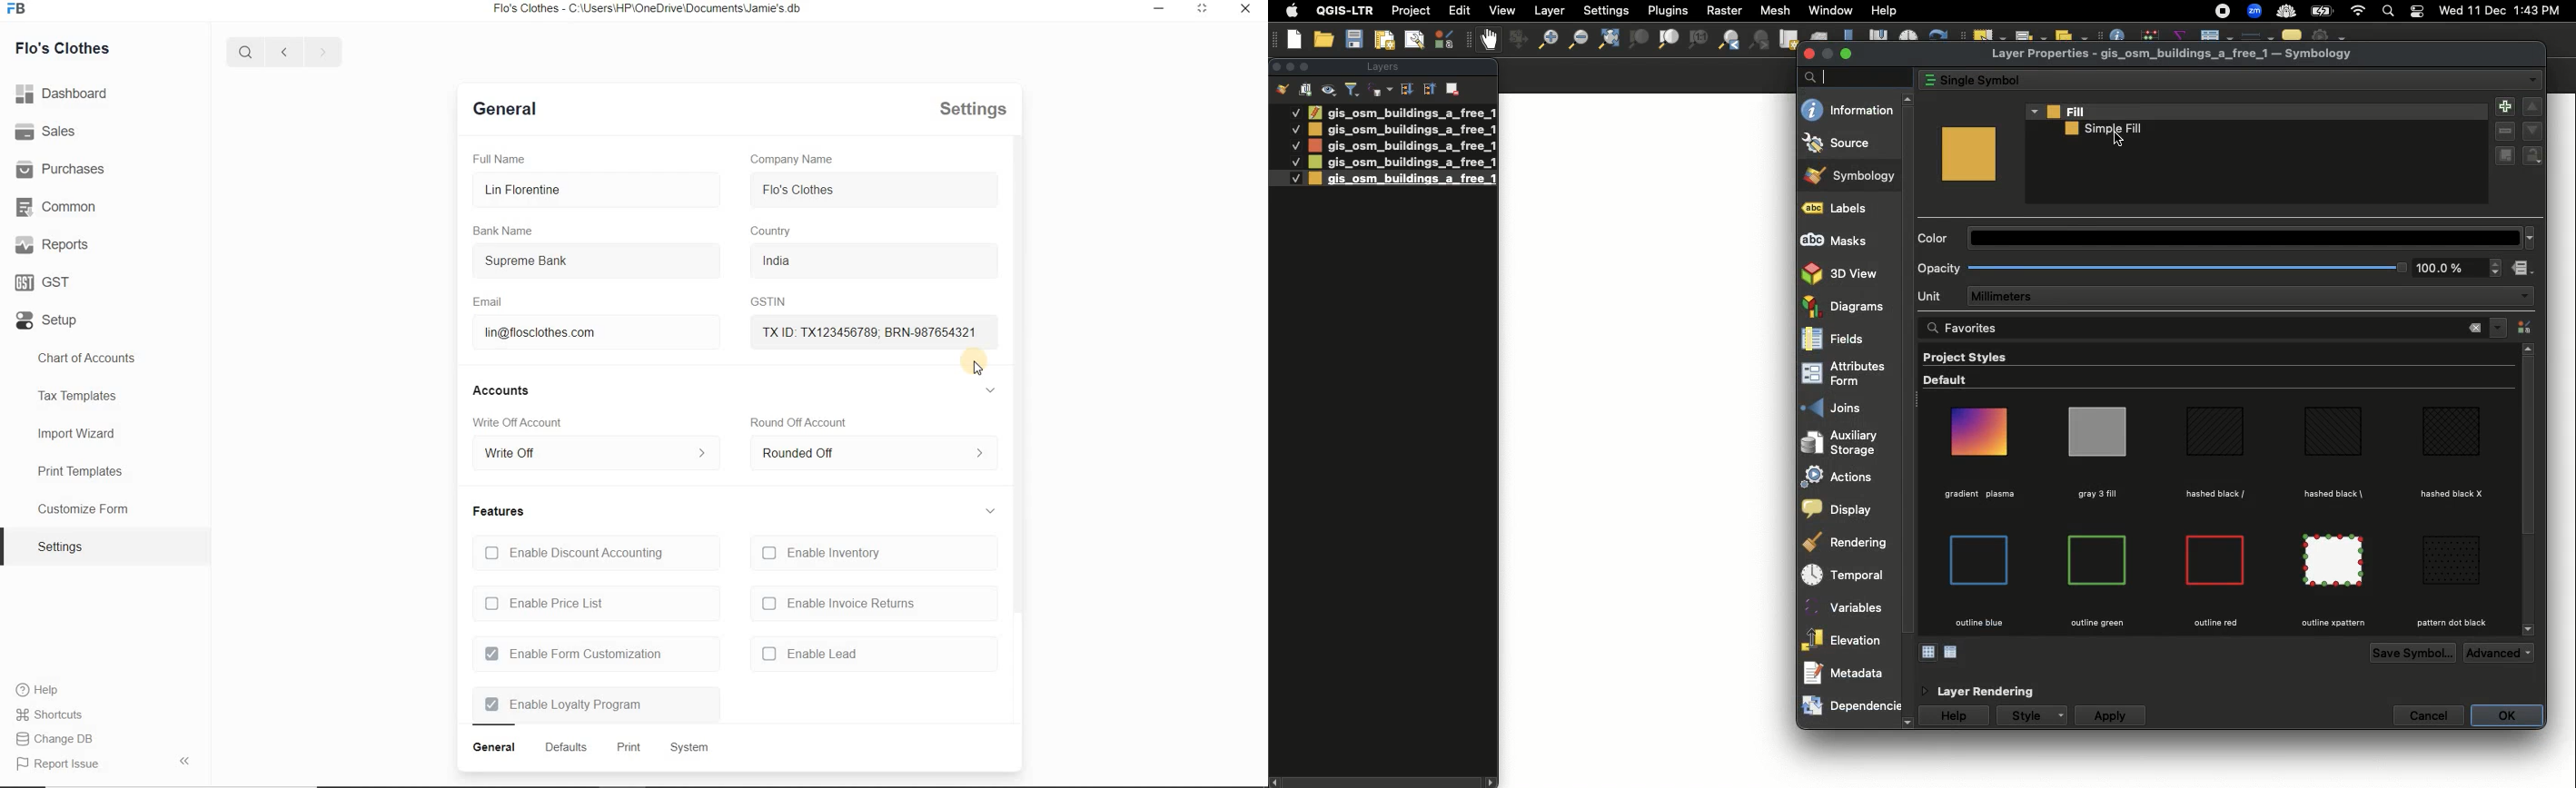 The height and width of the screenshot is (812, 2576). Describe the element at coordinates (594, 454) in the screenshot. I see `write off` at that location.